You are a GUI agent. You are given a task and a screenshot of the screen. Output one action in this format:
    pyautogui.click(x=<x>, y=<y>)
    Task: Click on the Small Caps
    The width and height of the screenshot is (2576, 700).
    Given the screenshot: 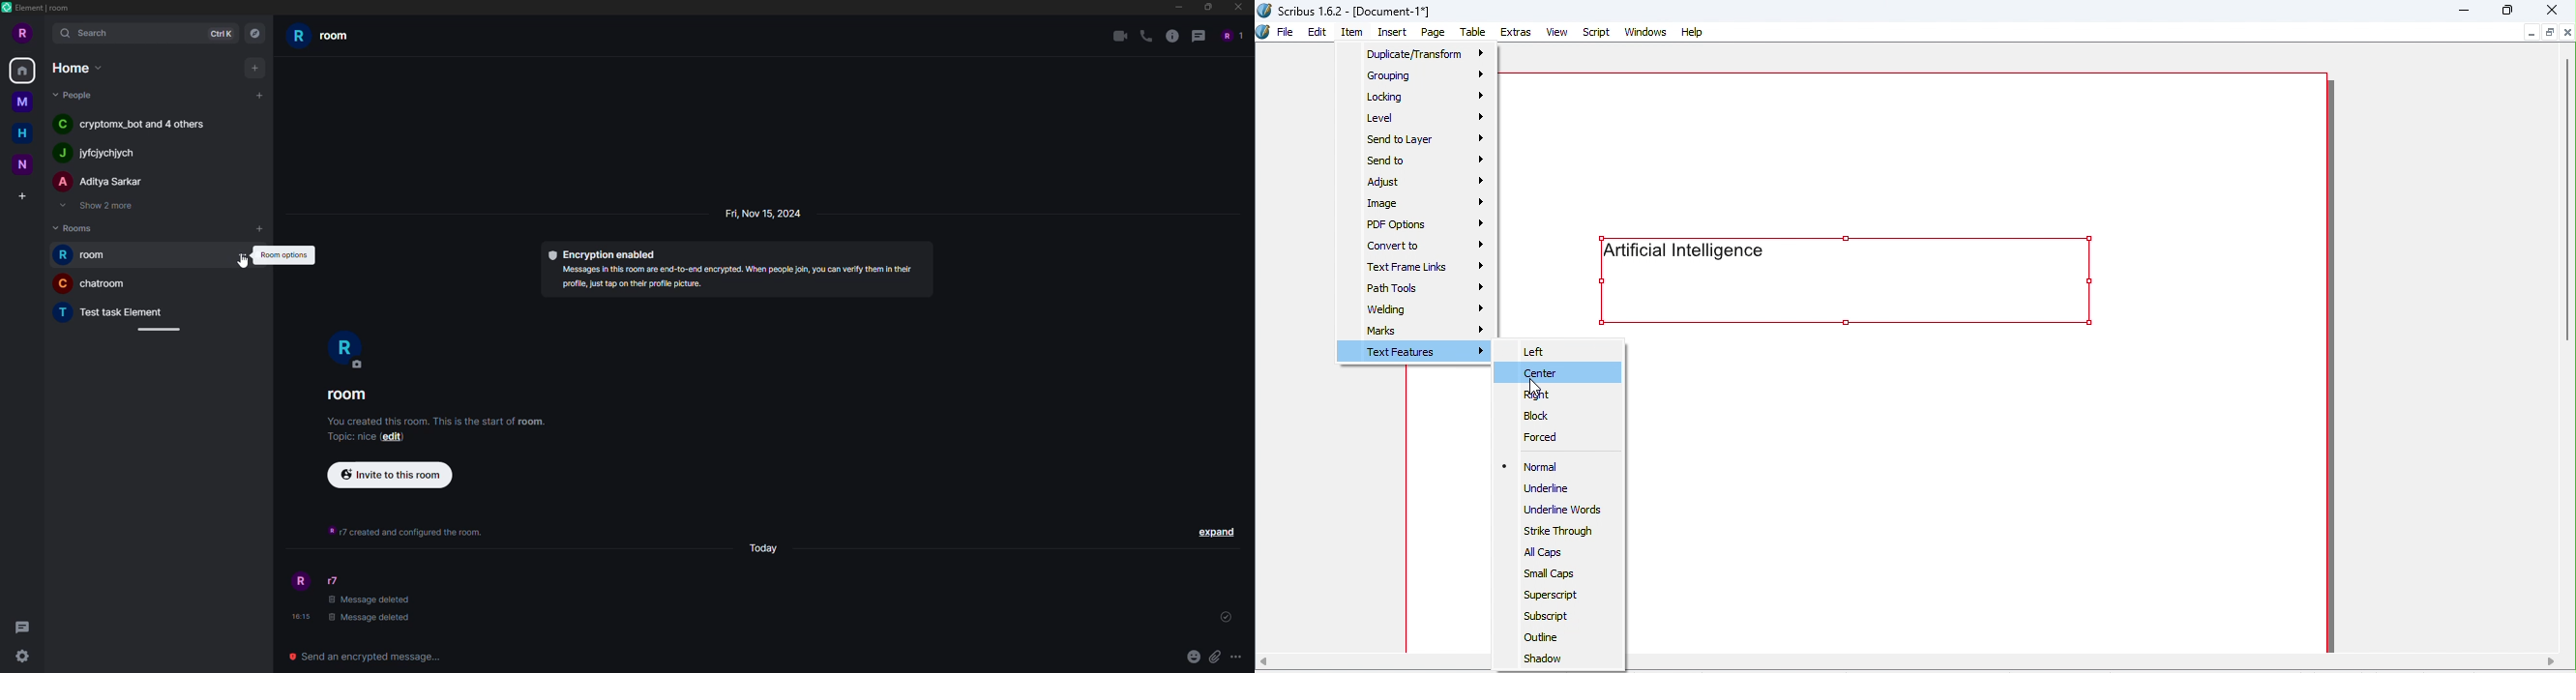 What is the action you would take?
    pyautogui.click(x=1552, y=572)
    